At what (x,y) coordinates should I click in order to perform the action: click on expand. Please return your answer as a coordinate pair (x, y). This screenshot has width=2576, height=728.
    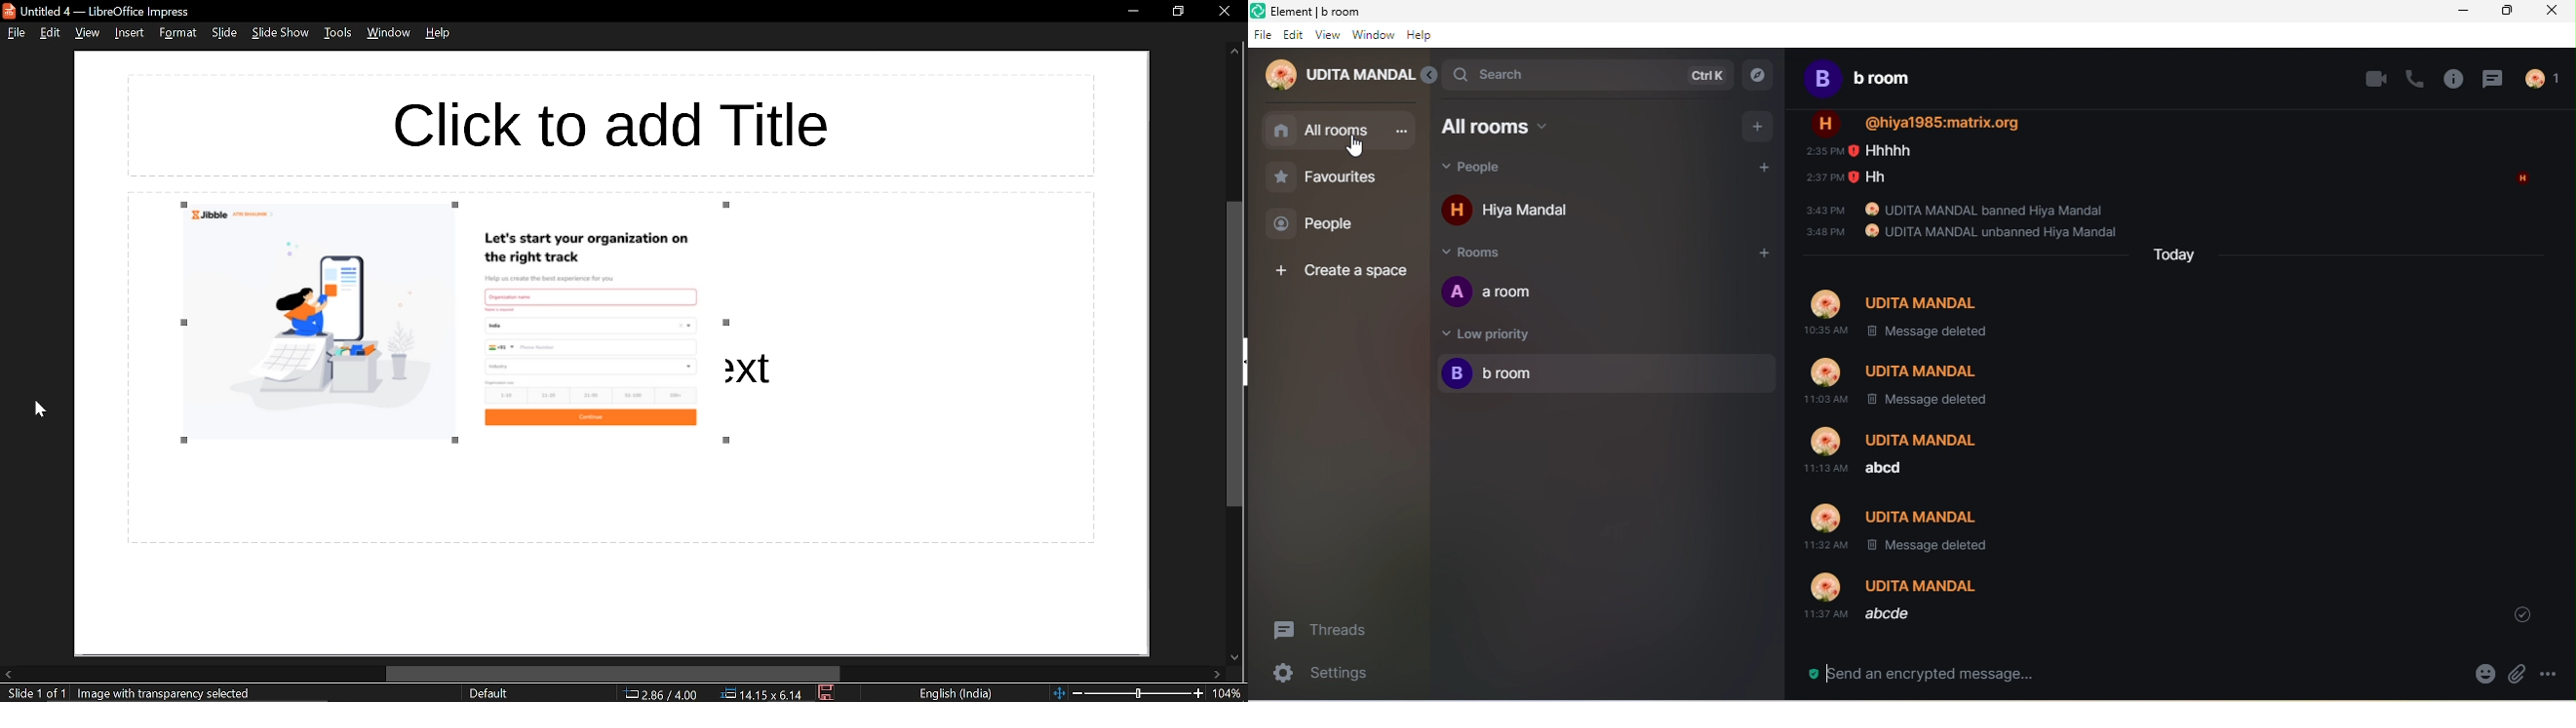
    Looking at the image, I should click on (1430, 77).